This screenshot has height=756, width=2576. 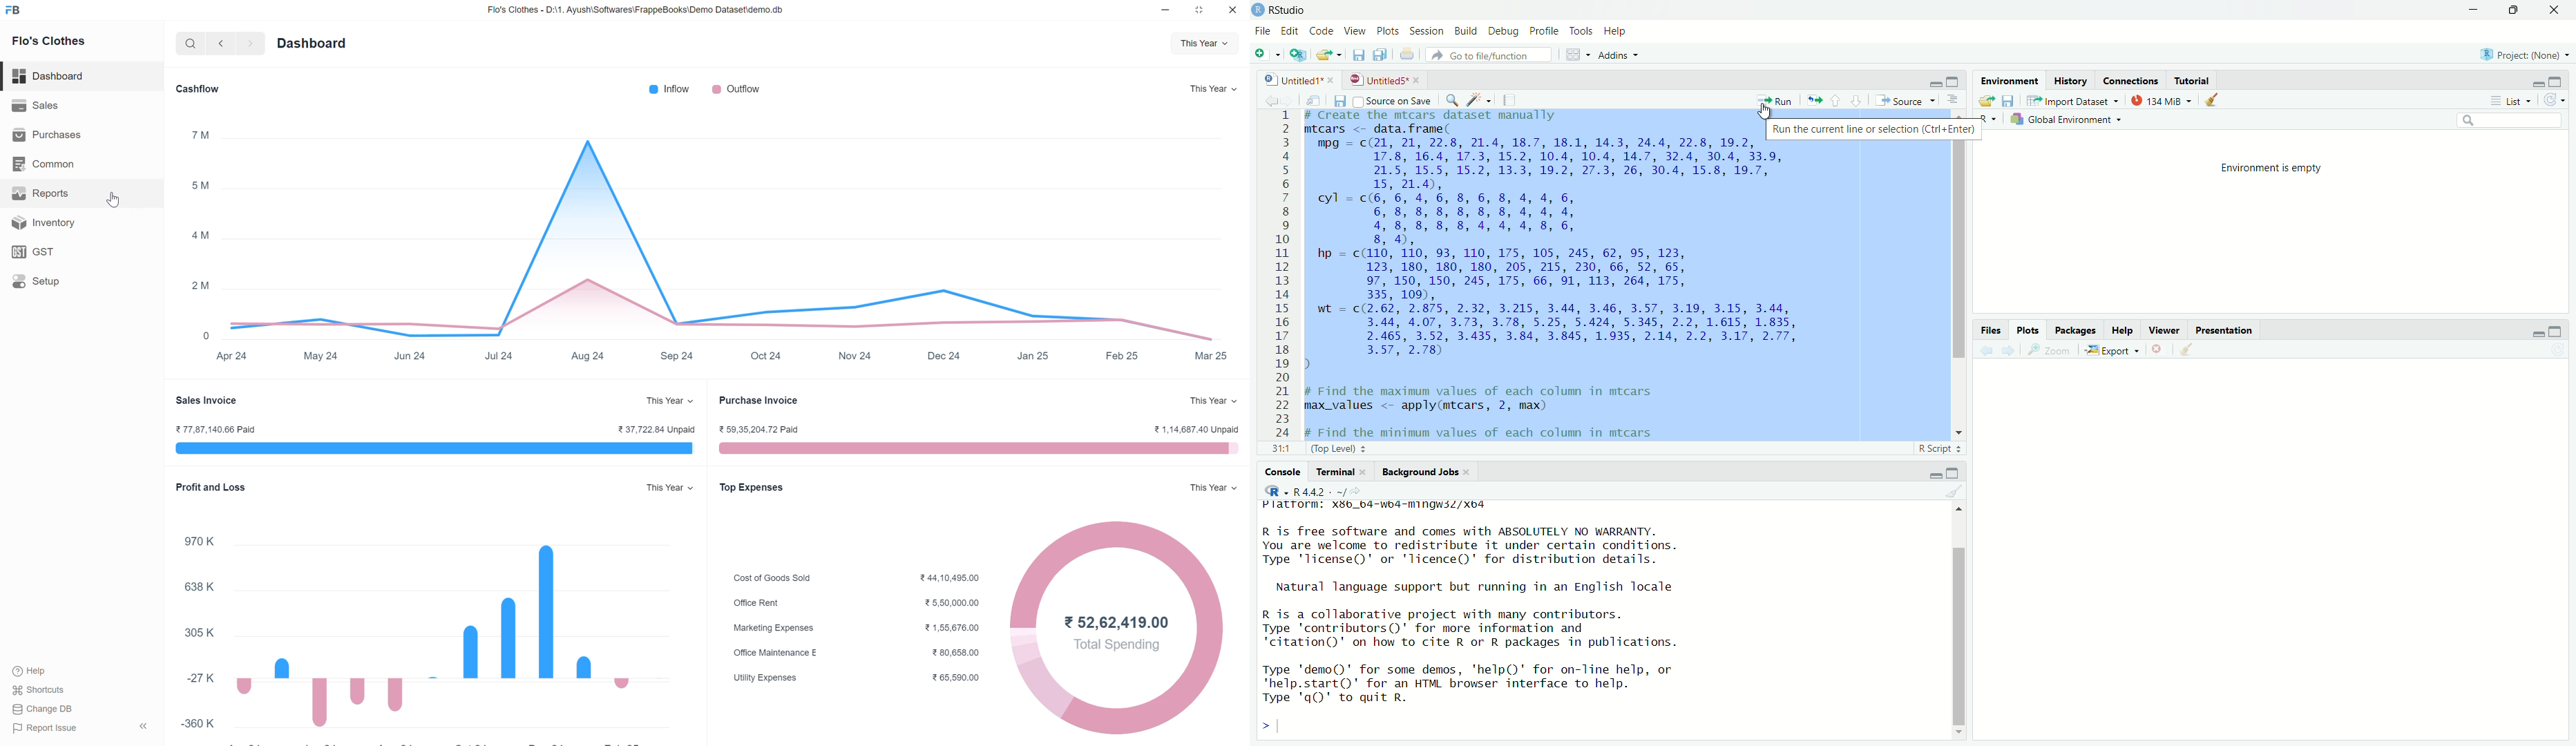 What do you see at coordinates (765, 653) in the screenshot?
I see `Office Maintenance E` at bounding box center [765, 653].